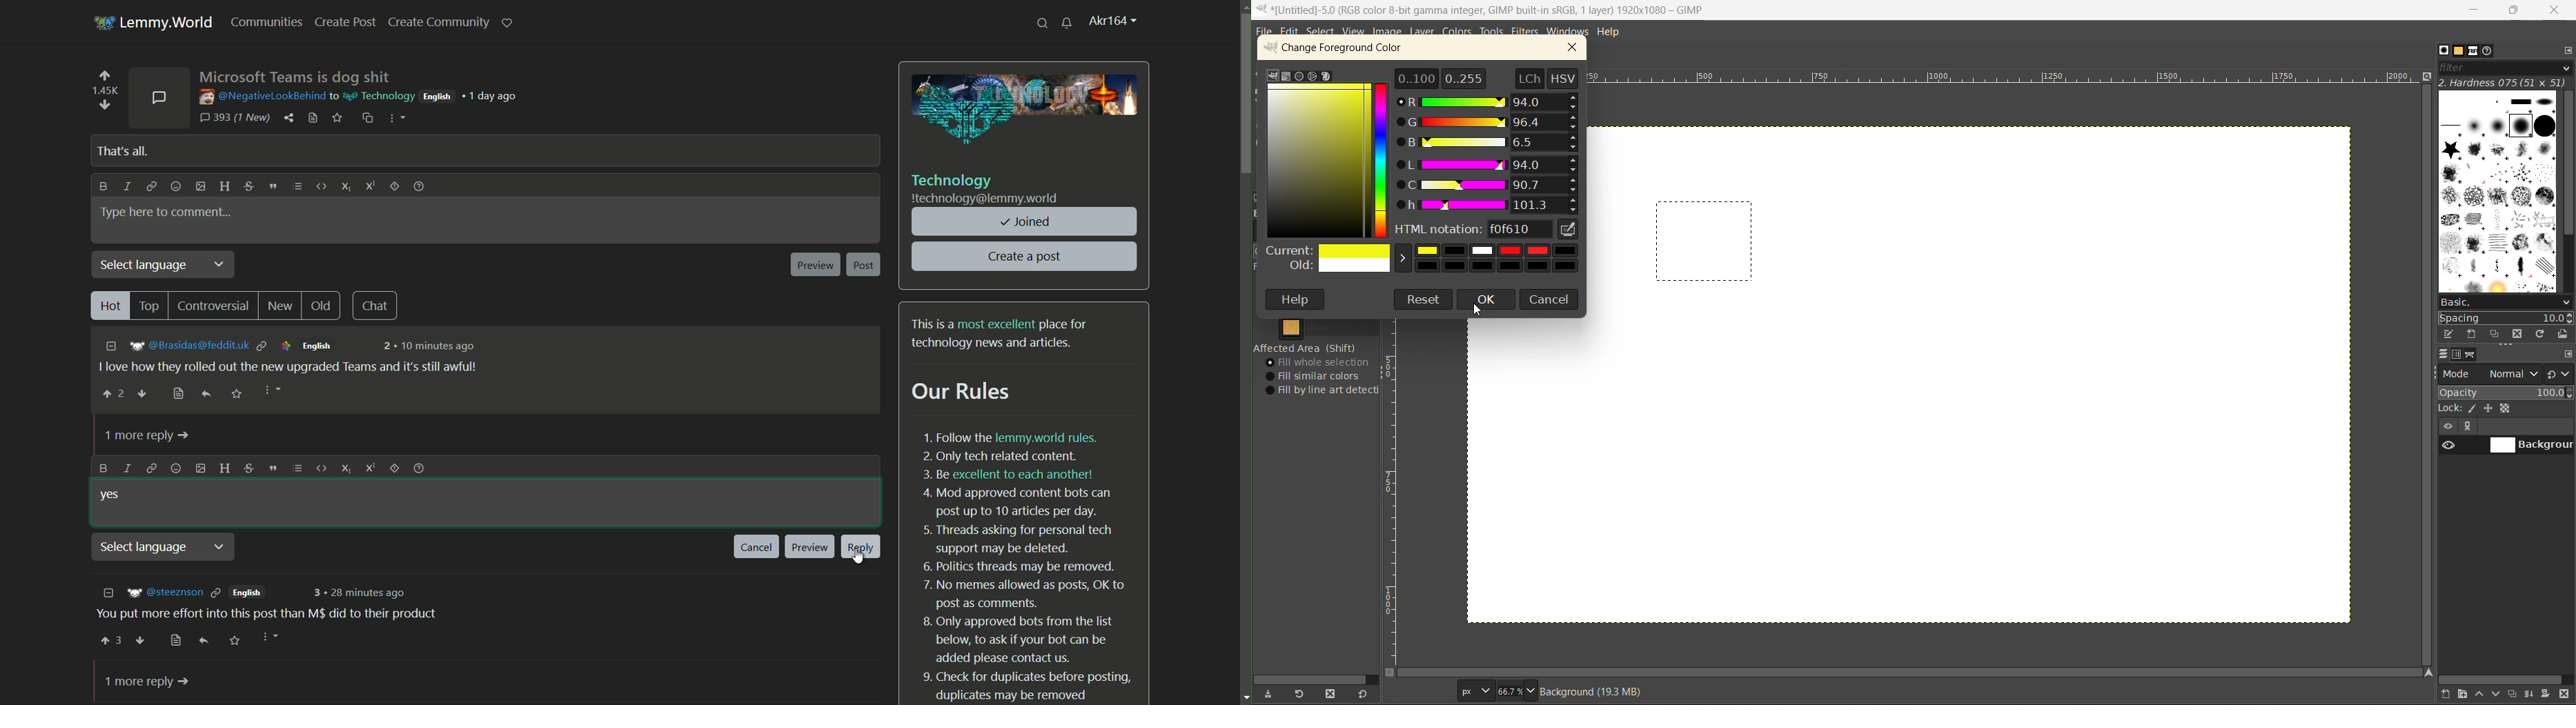 The height and width of the screenshot is (728, 2576). I want to click on font size, so click(1498, 691).